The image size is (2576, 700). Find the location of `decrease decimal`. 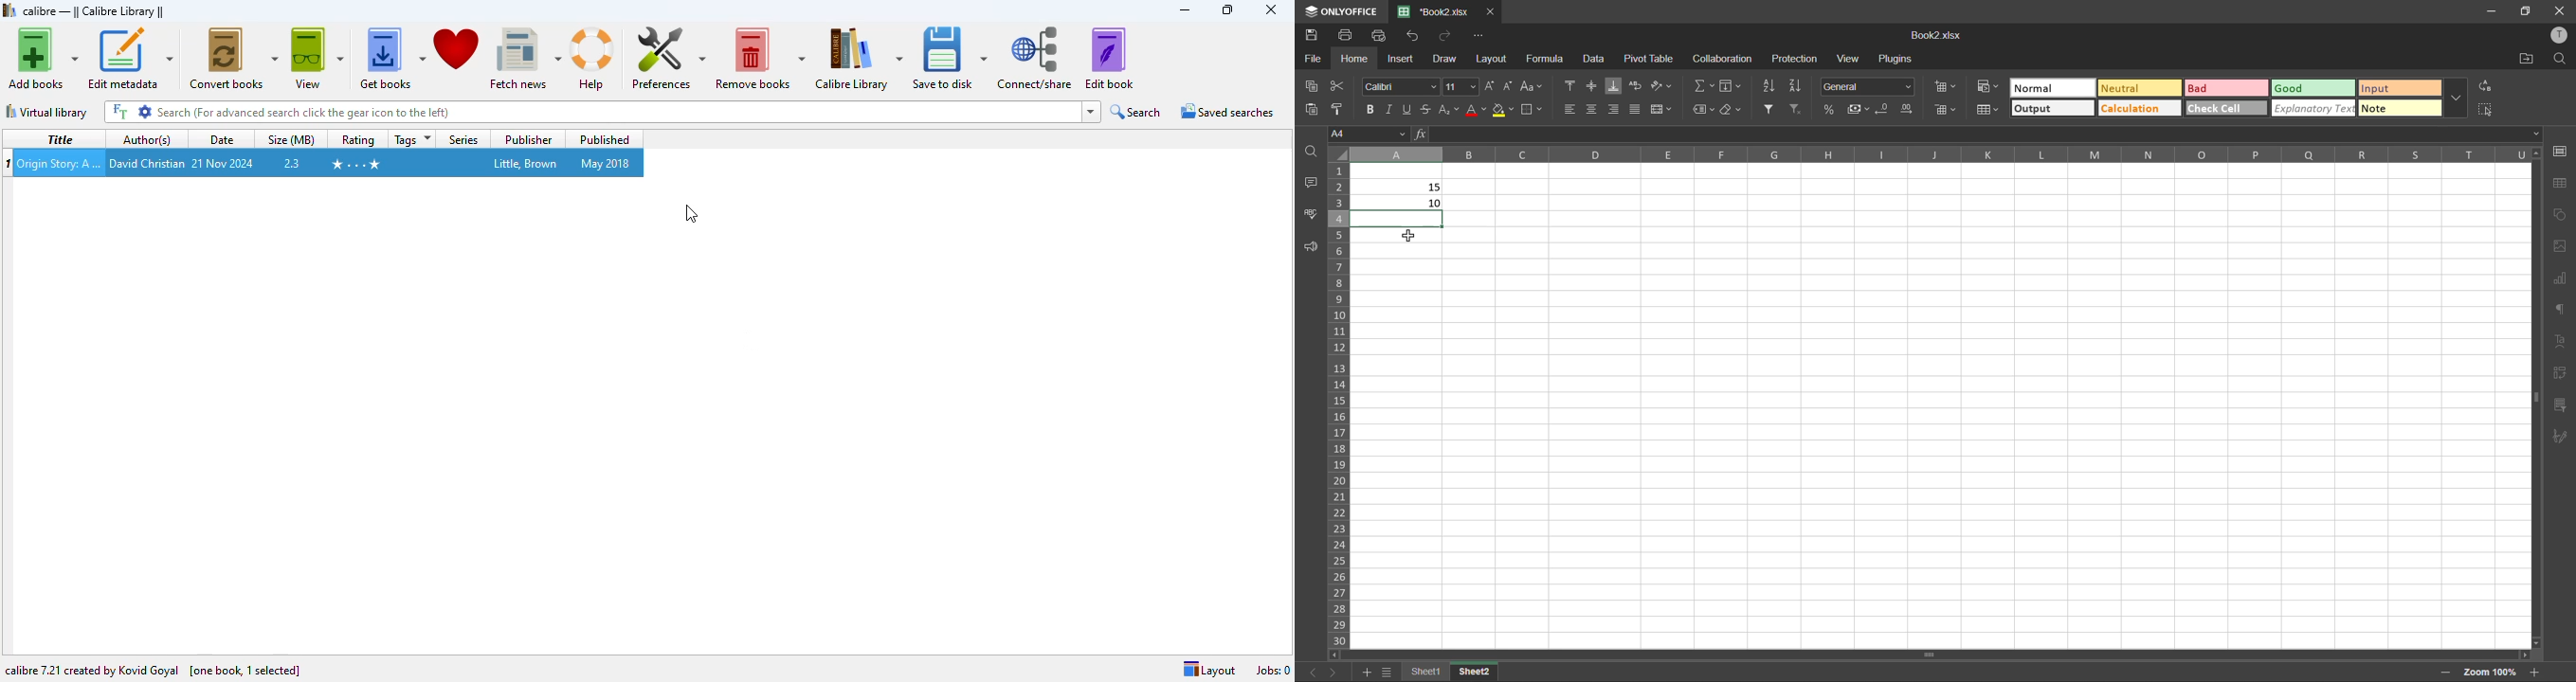

decrease decimal is located at coordinates (1886, 109).